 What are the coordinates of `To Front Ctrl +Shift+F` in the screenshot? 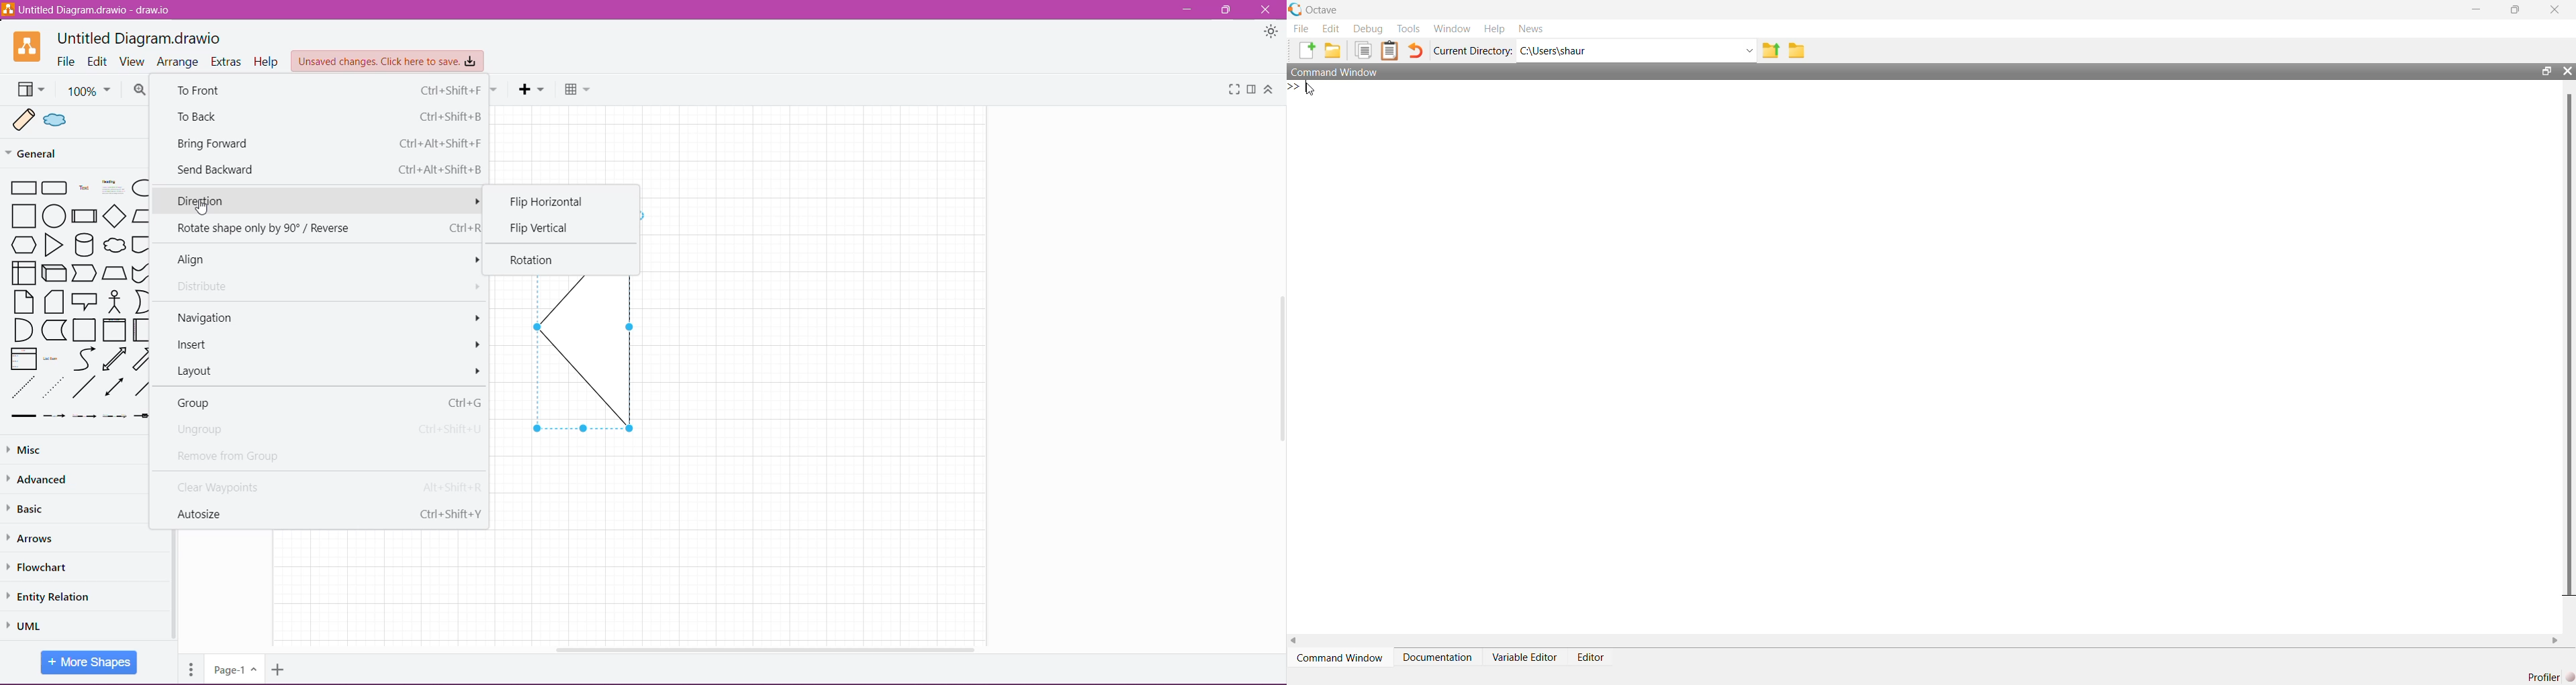 It's located at (328, 91).